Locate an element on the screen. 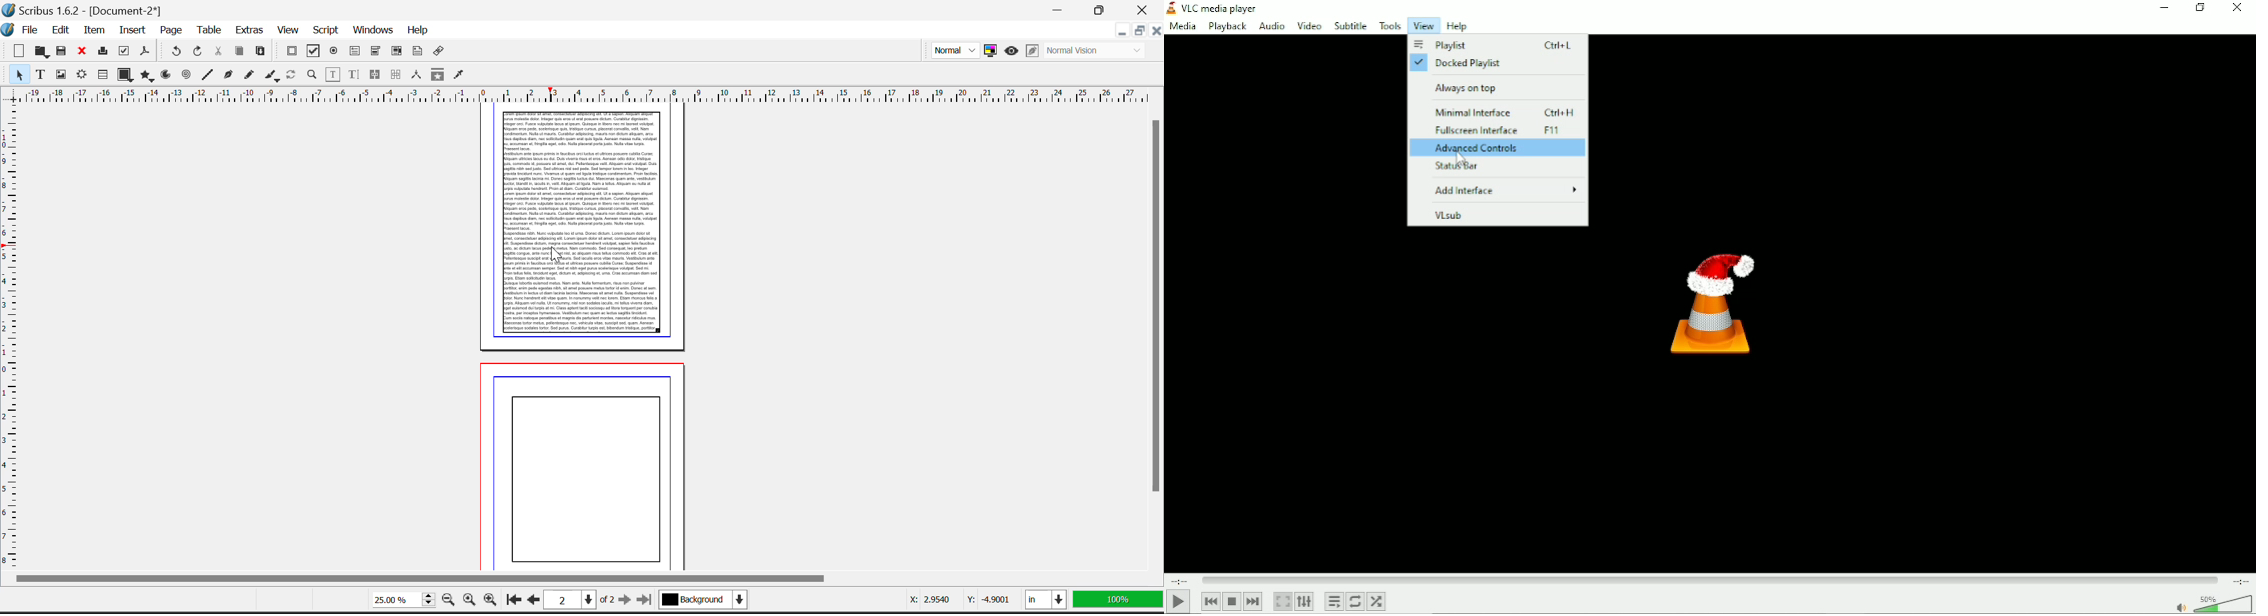 The height and width of the screenshot is (616, 2268). PDF Checkbox is located at coordinates (314, 51).